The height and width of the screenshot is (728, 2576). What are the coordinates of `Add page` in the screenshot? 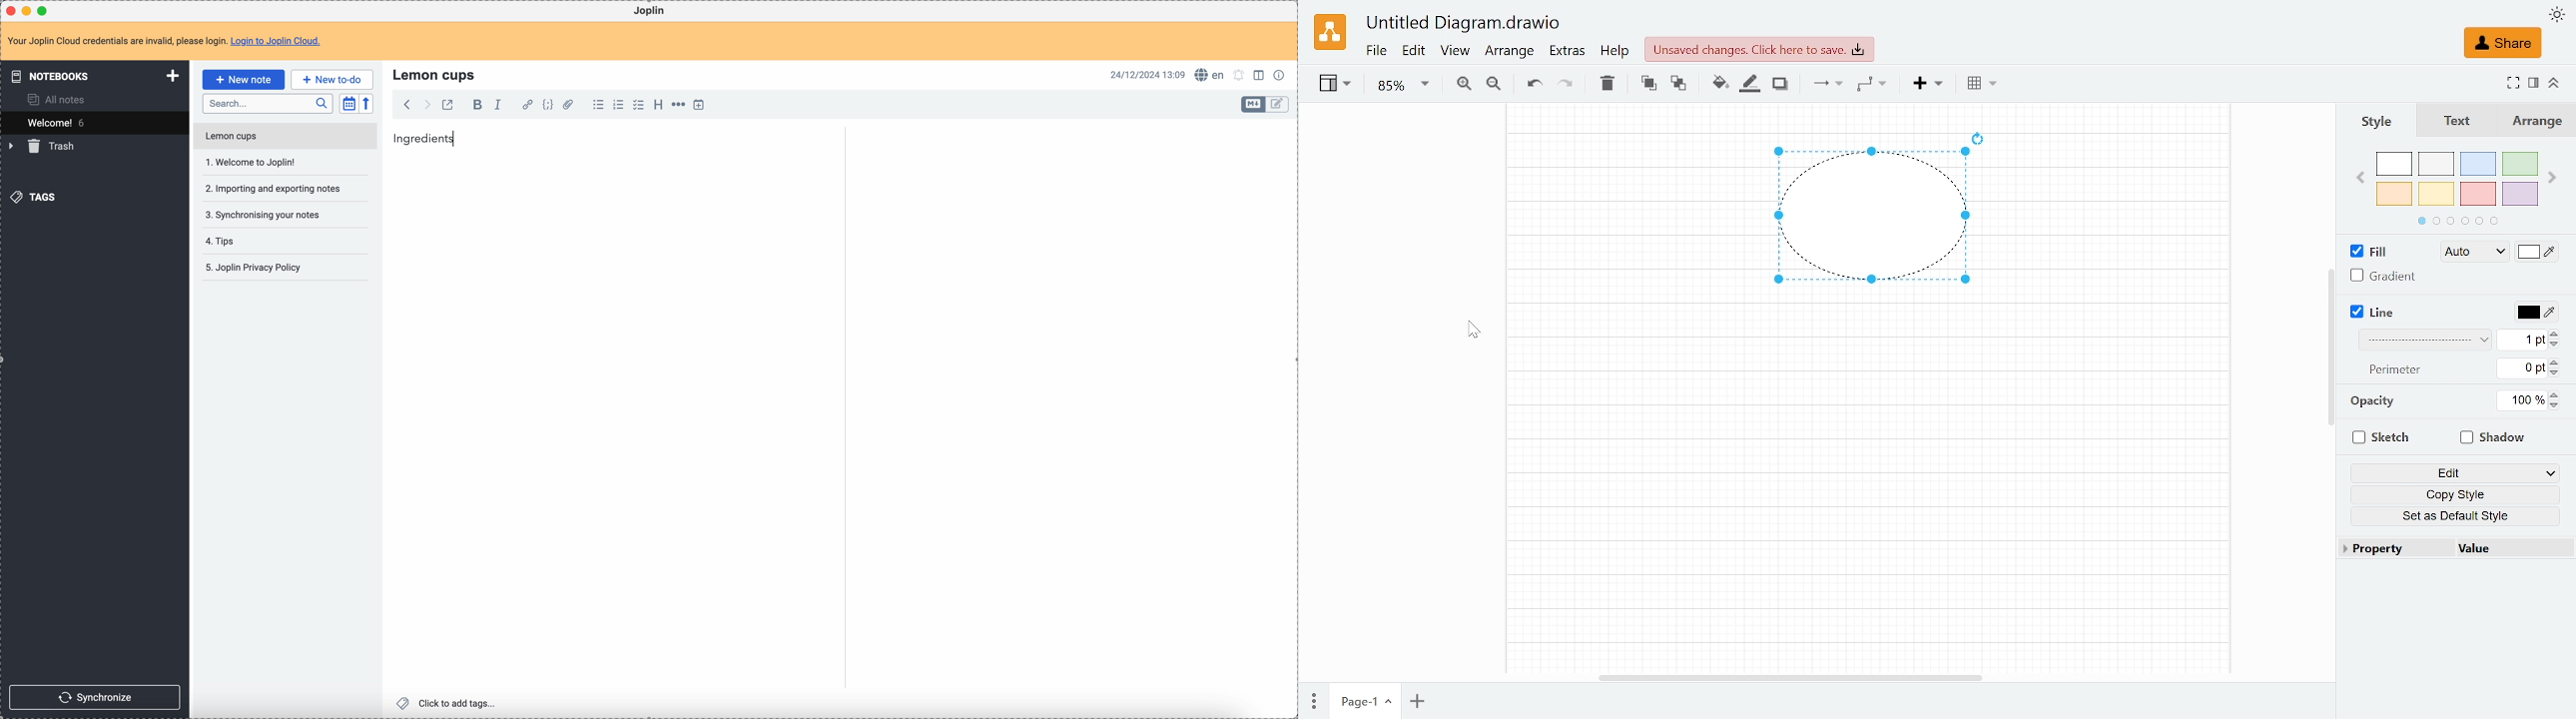 It's located at (1420, 702).